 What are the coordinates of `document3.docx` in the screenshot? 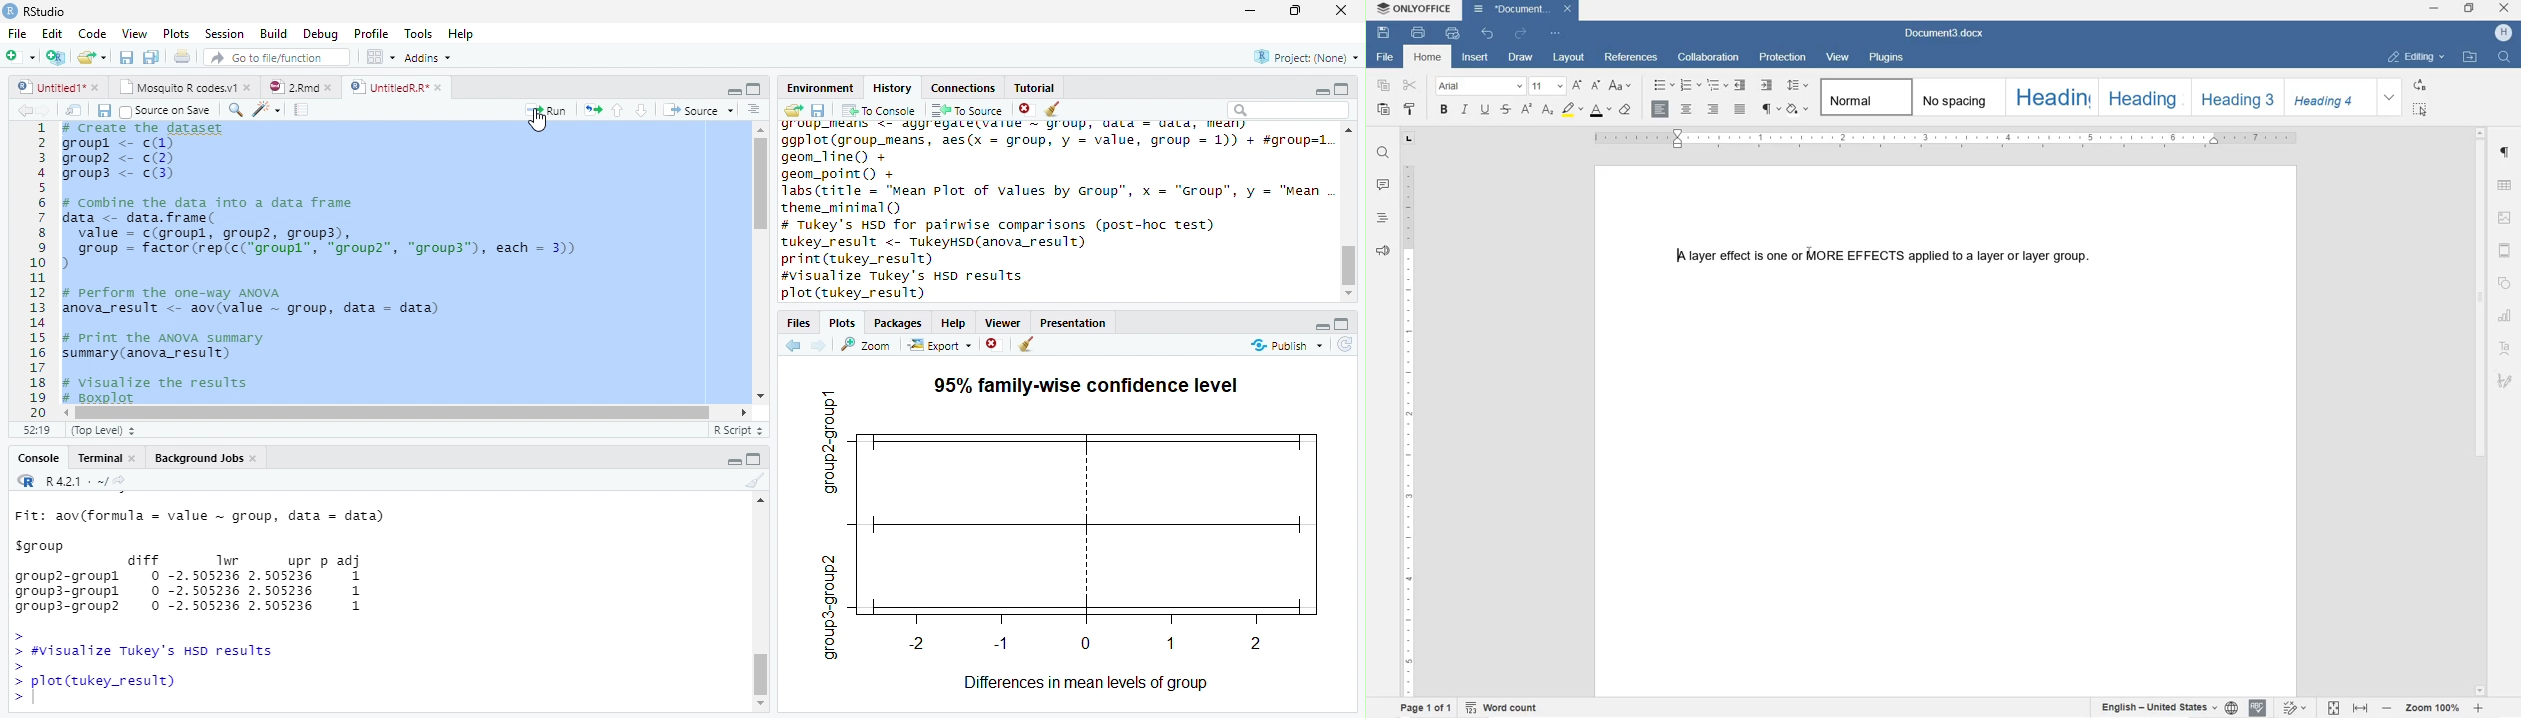 It's located at (1947, 34).